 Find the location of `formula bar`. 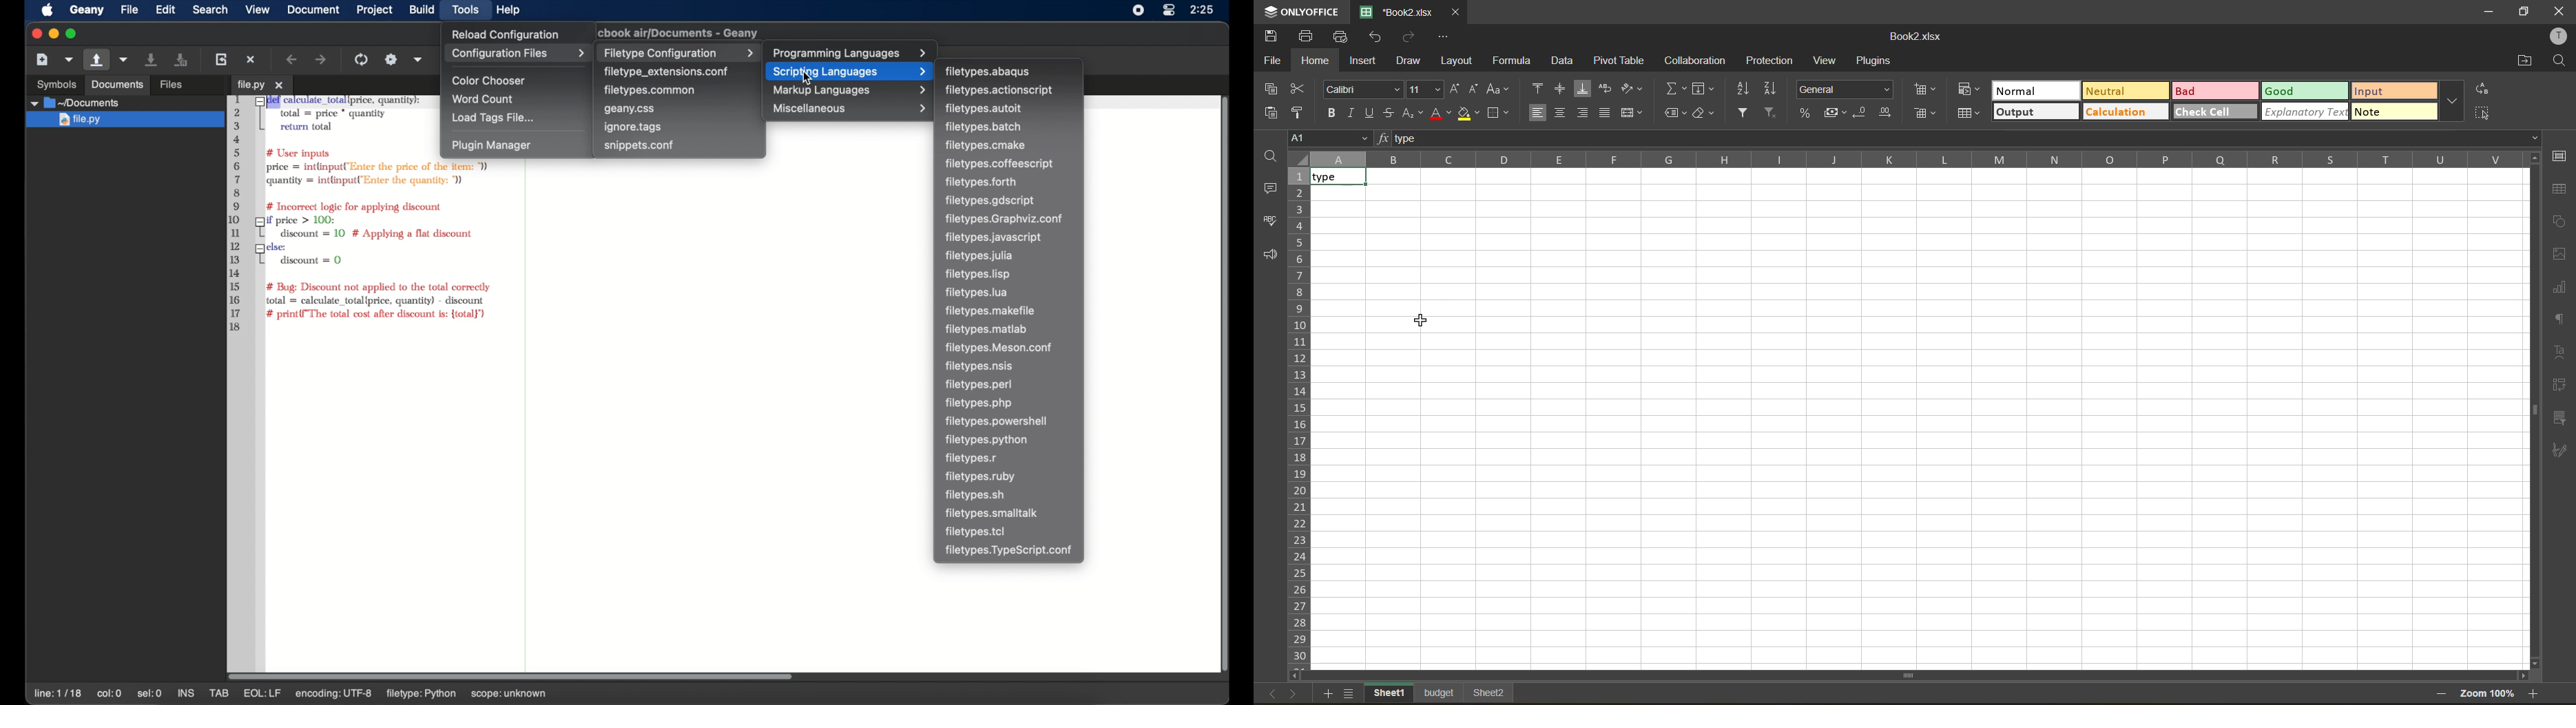

formula bar is located at coordinates (1960, 139).